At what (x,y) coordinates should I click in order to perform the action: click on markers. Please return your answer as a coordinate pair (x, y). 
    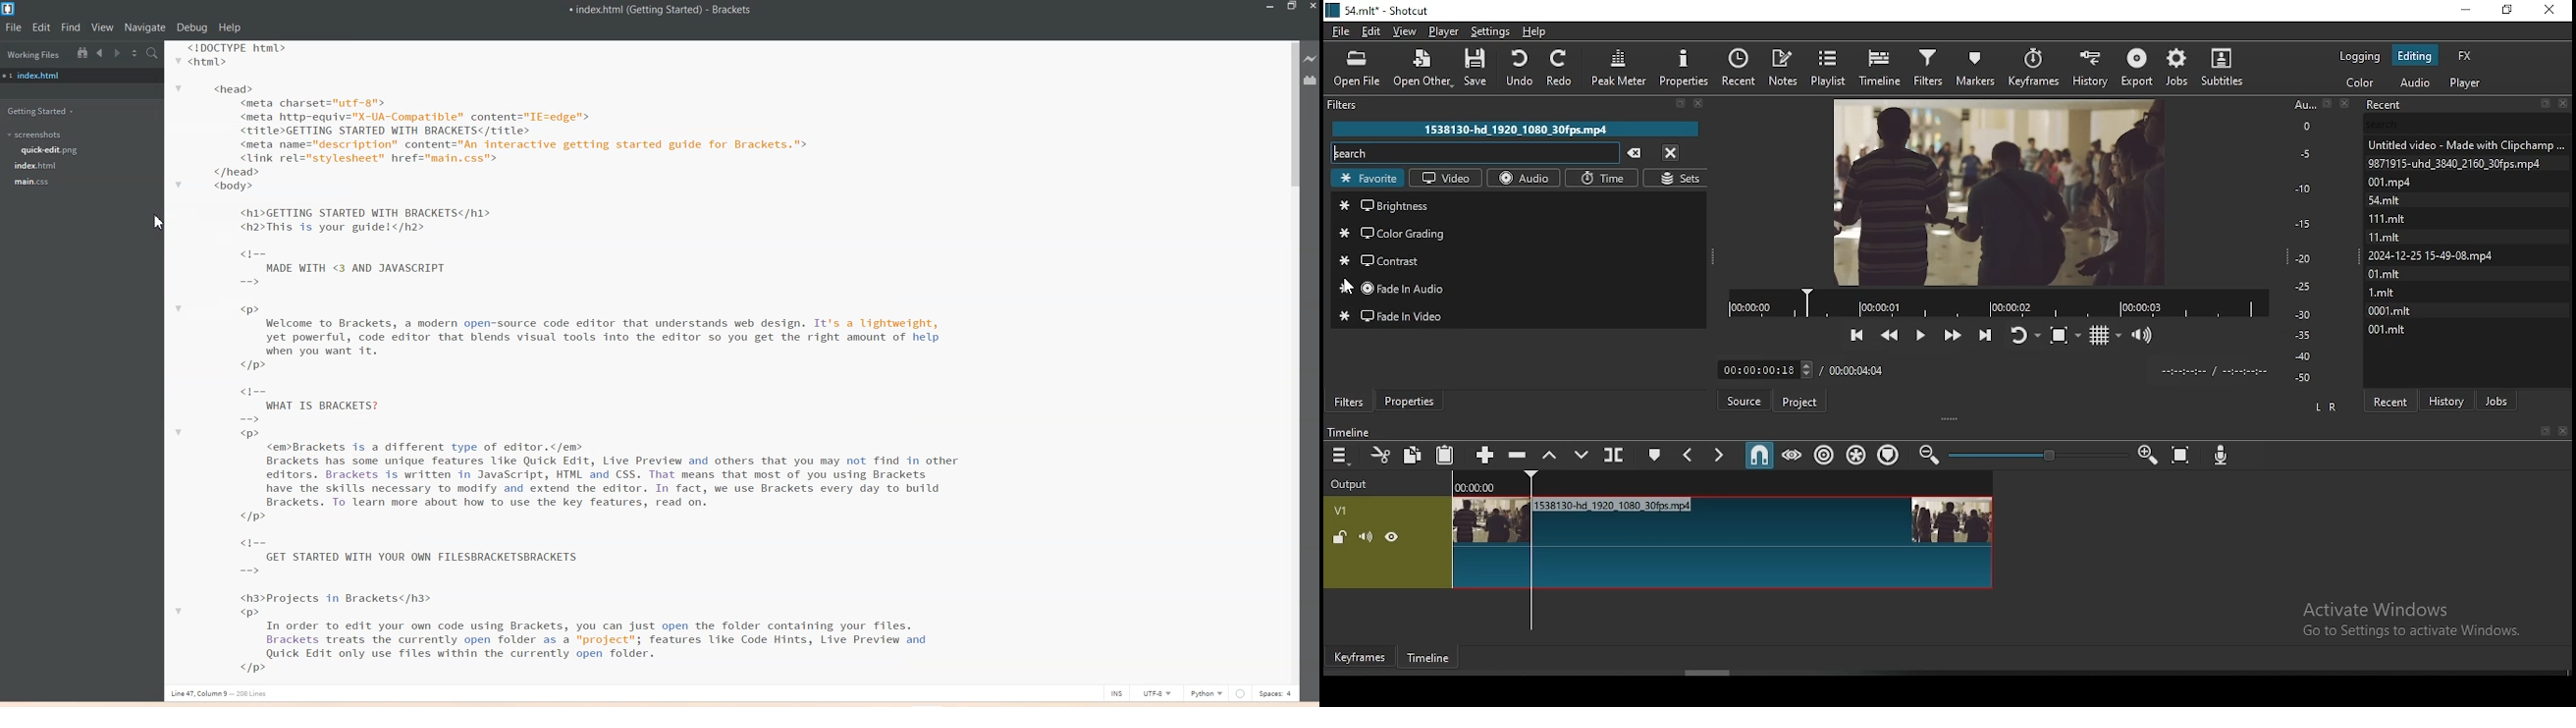
    Looking at the image, I should click on (1976, 68).